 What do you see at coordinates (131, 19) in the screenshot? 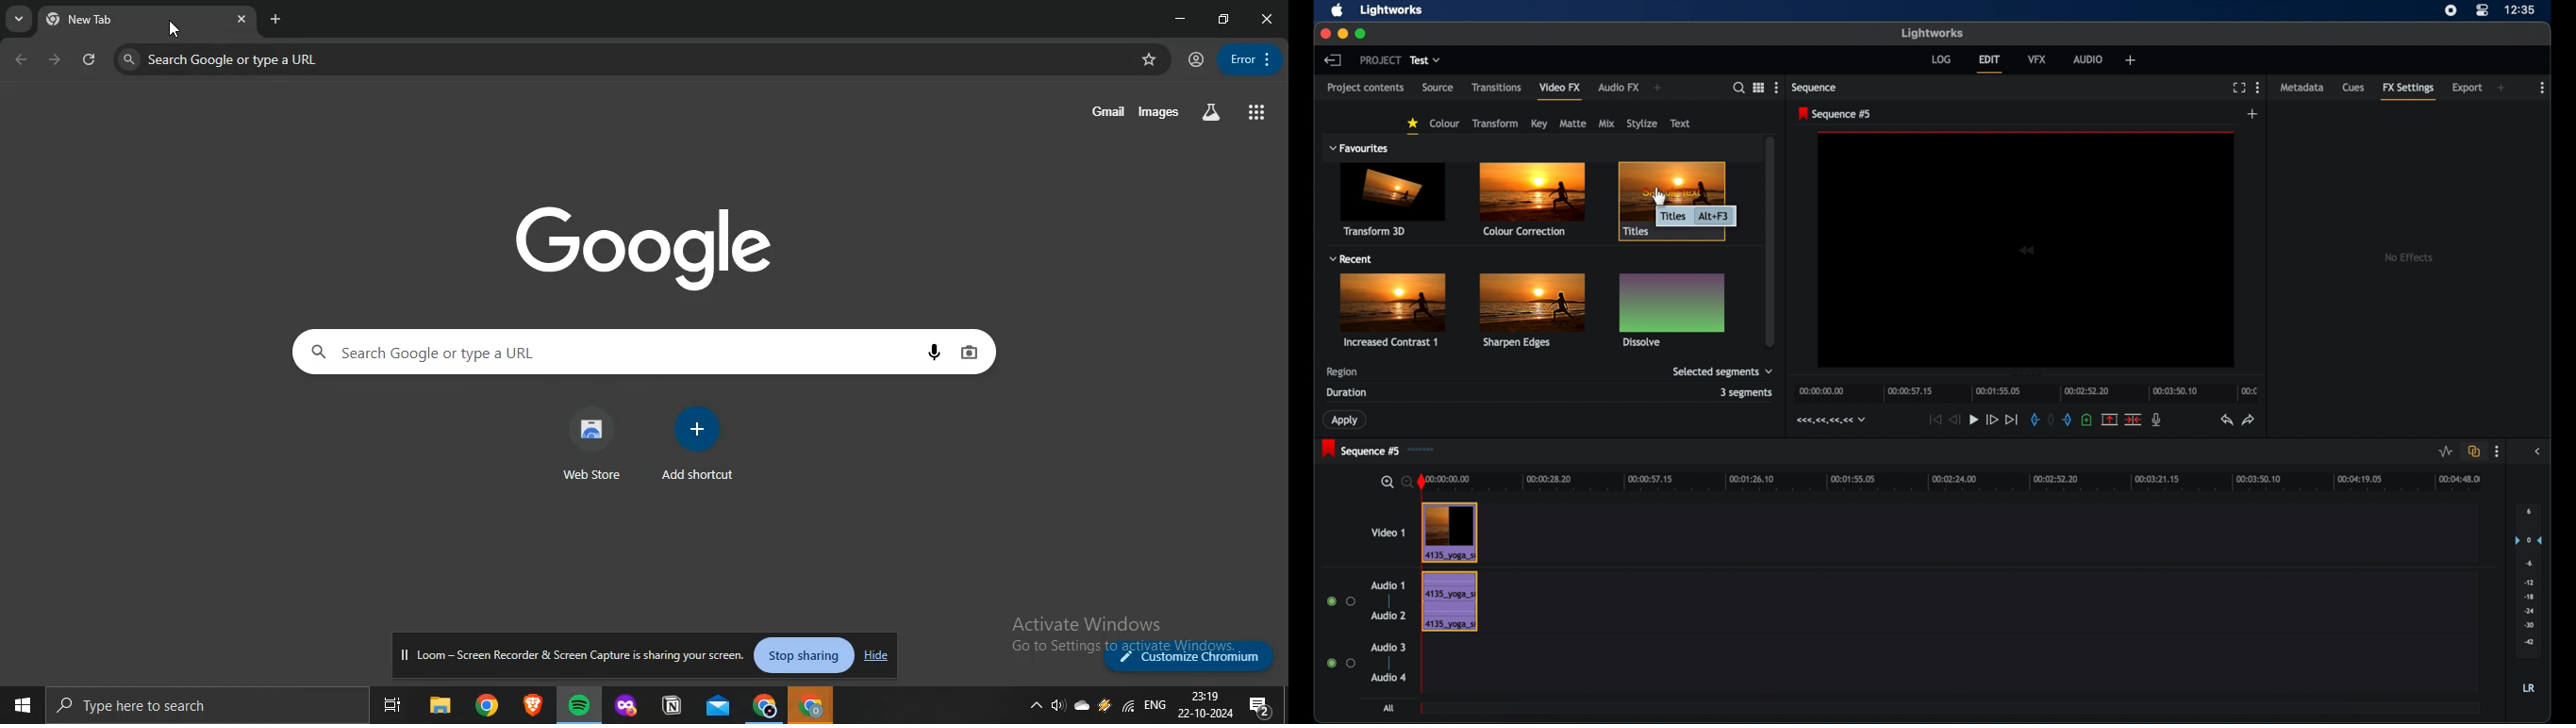
I see `current tab` at bounding box center [131, 19].